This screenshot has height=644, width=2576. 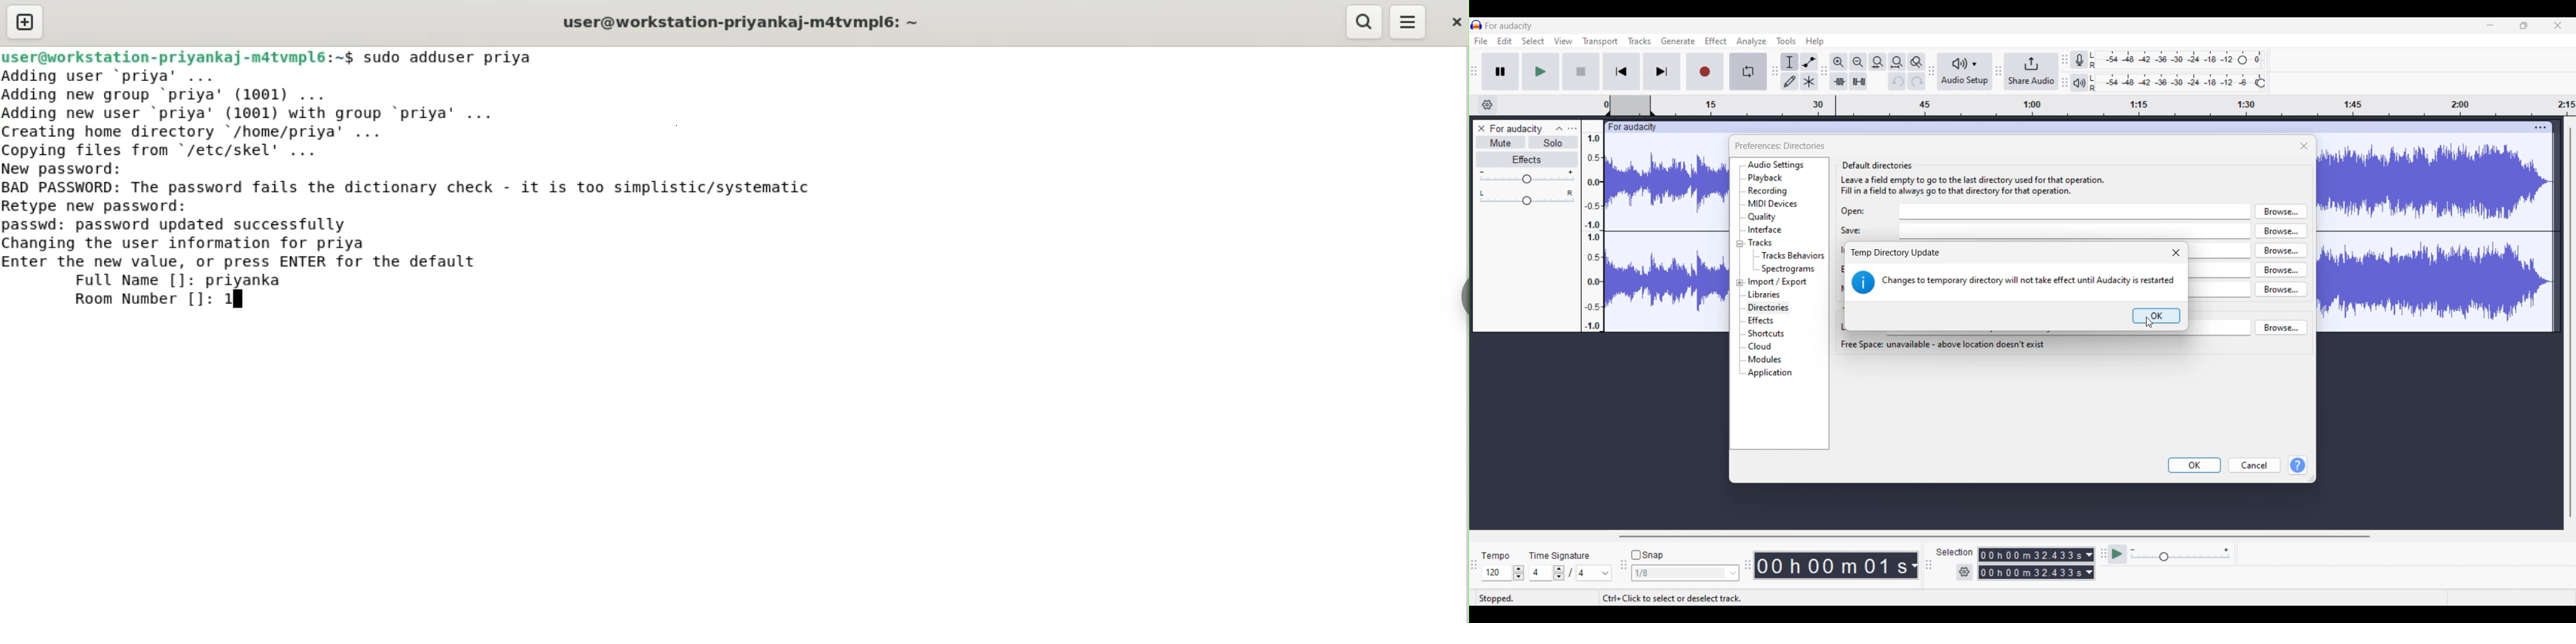 I want to click on MIDI devices, so click(x=1773, y=204).